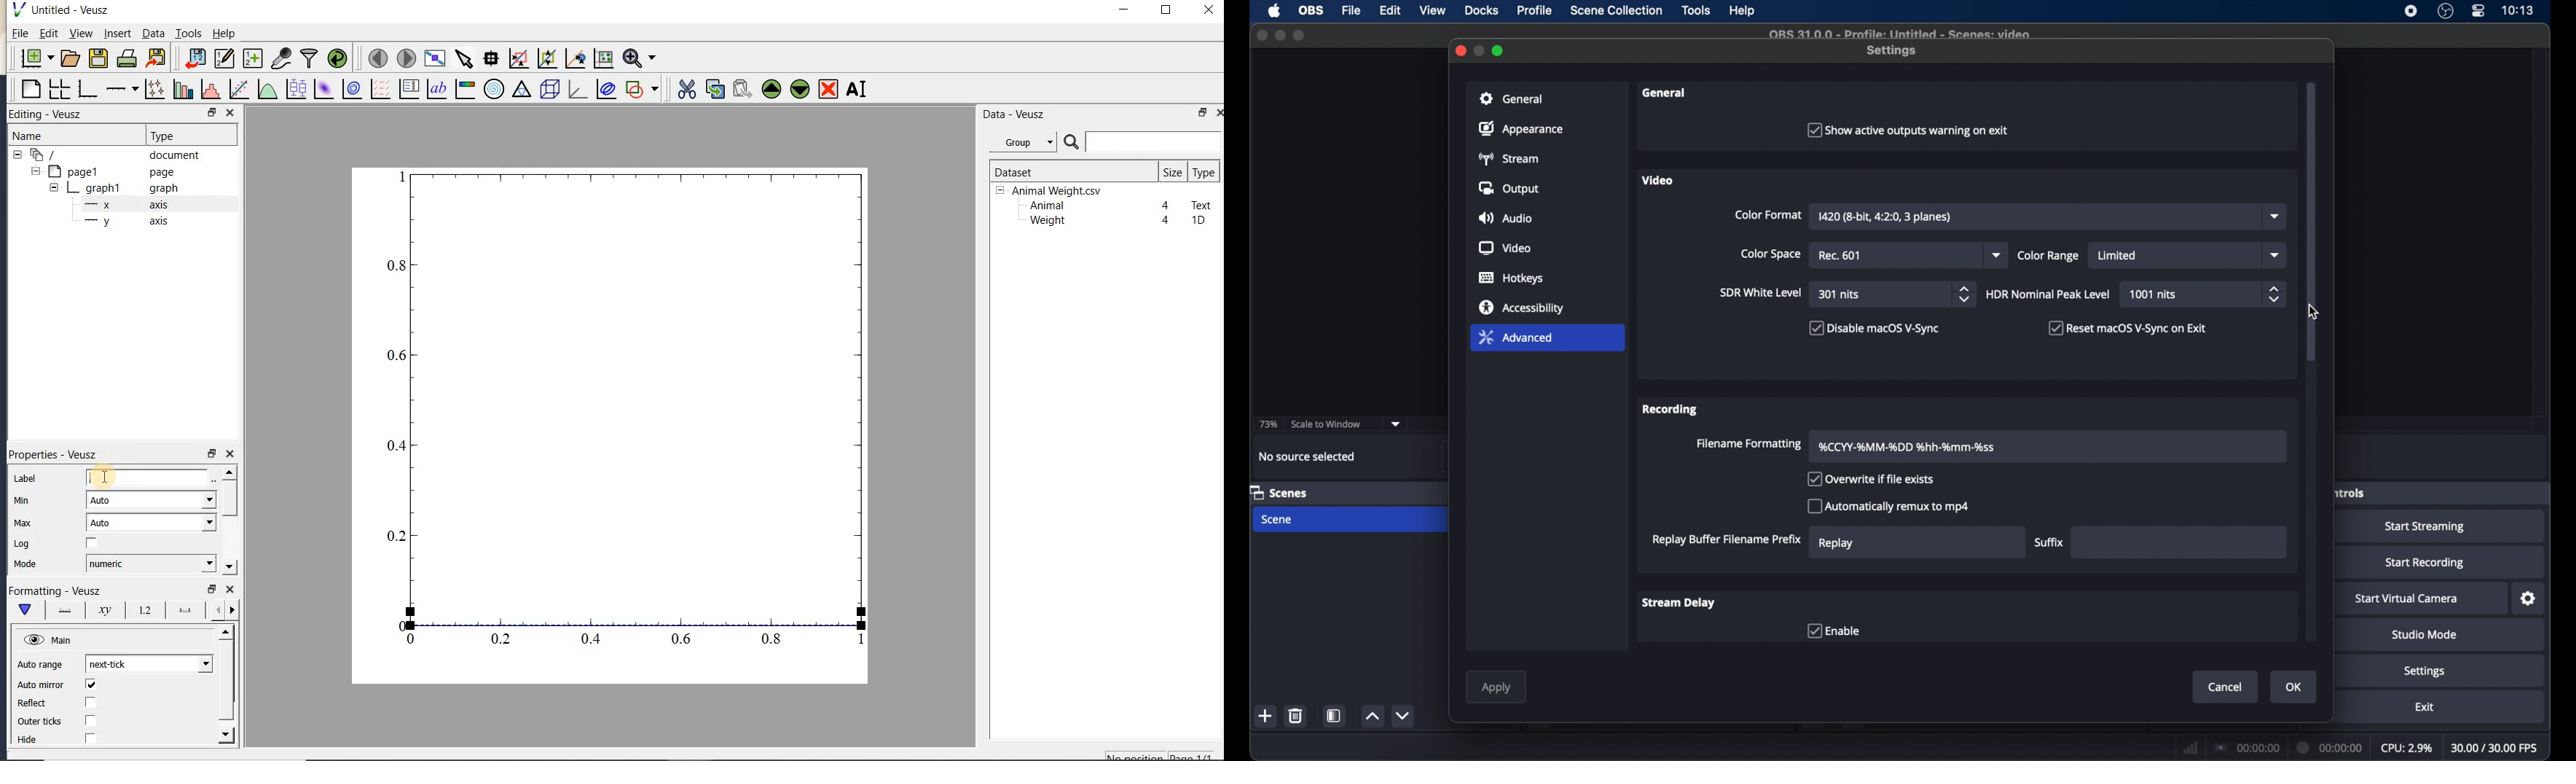 Image resolution: width=2576 pixels, height=784 pixels. What do you see at coordinates (1515, 337) in the screenshot?
I see `advanced ` at bounding box center [1515, 337].